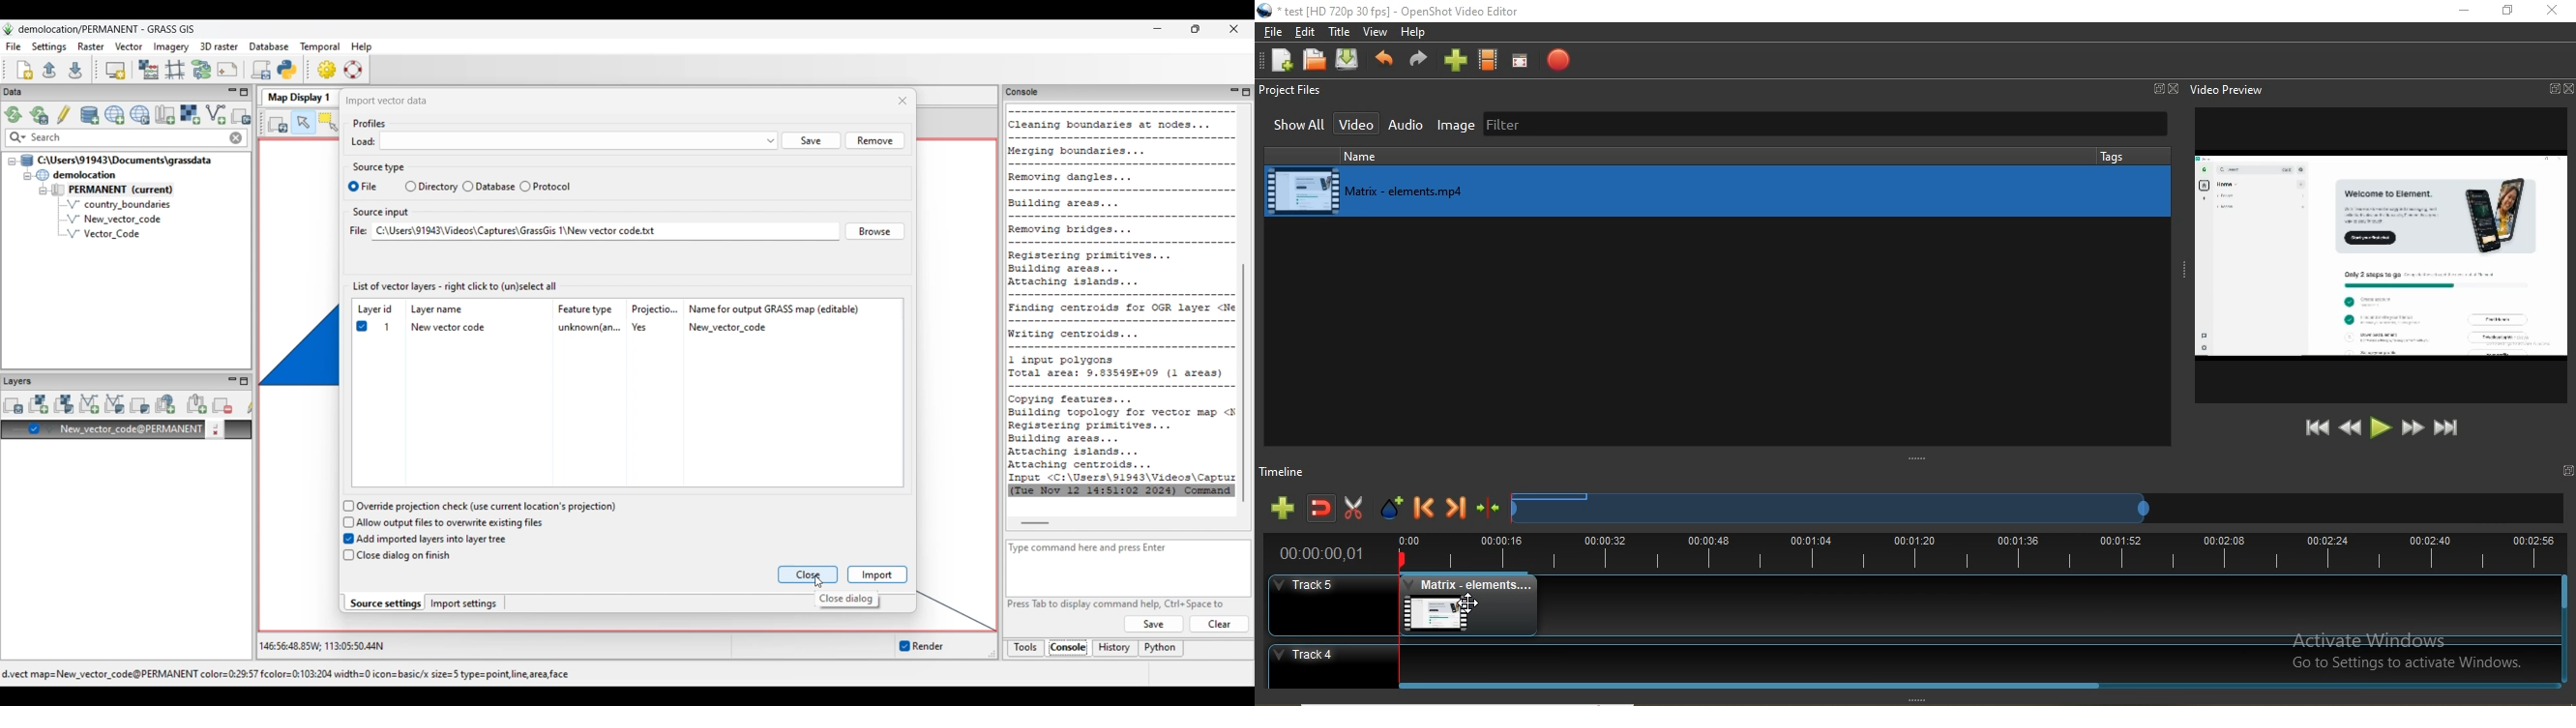 The height and width of the screenshot is (728, 2576). Describe the element at coordinates (1418, 63) in the screenshot. I see `Redo` at that location.